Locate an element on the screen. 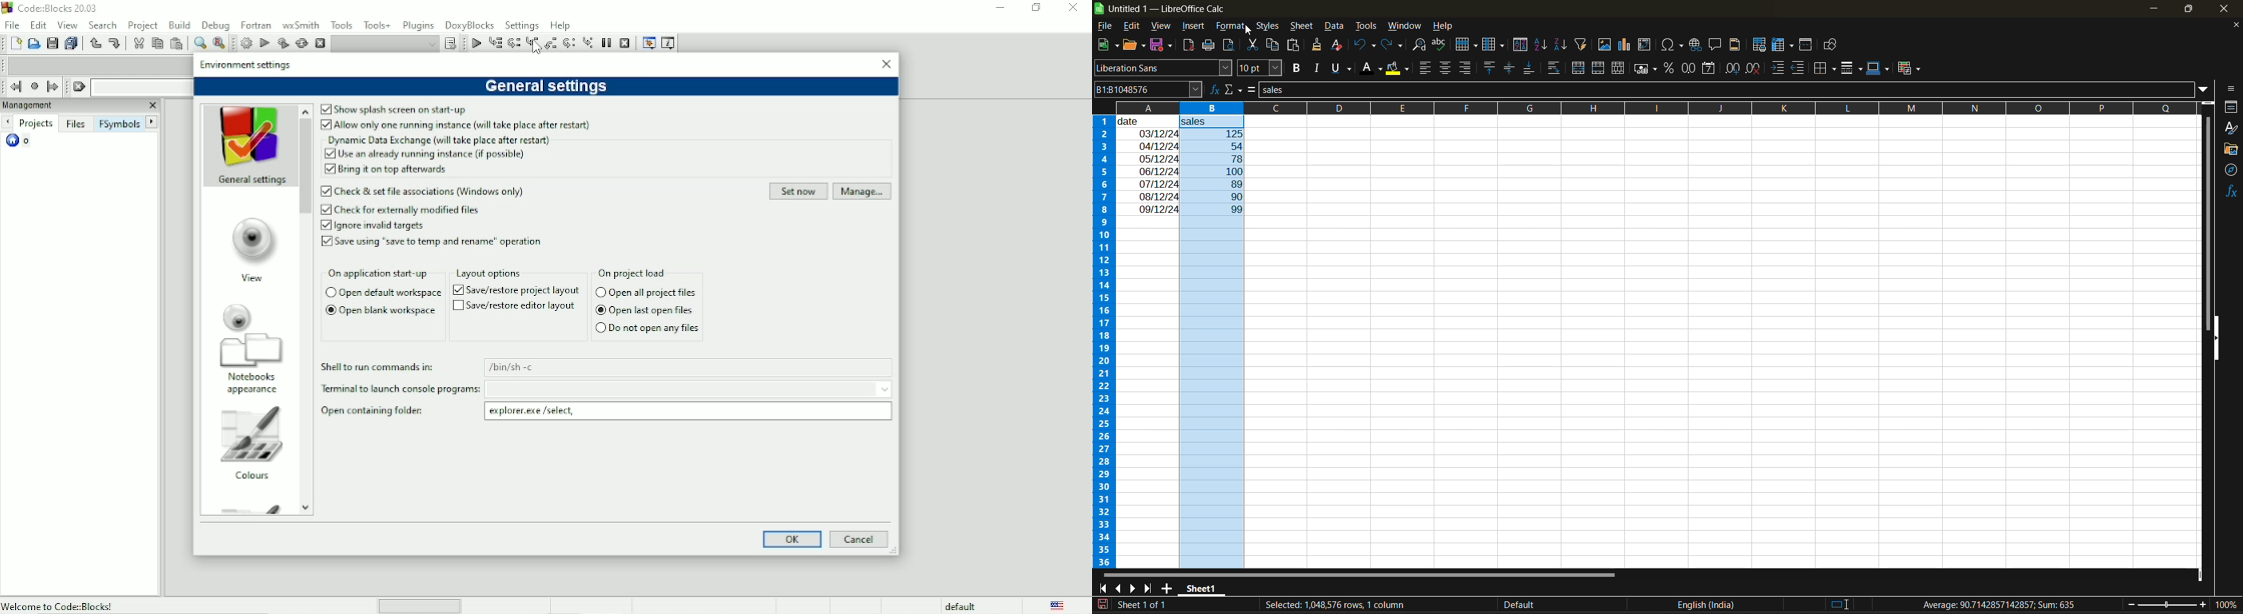 The image size is (2268, 616). rows is located at coordinates (1642, 107).